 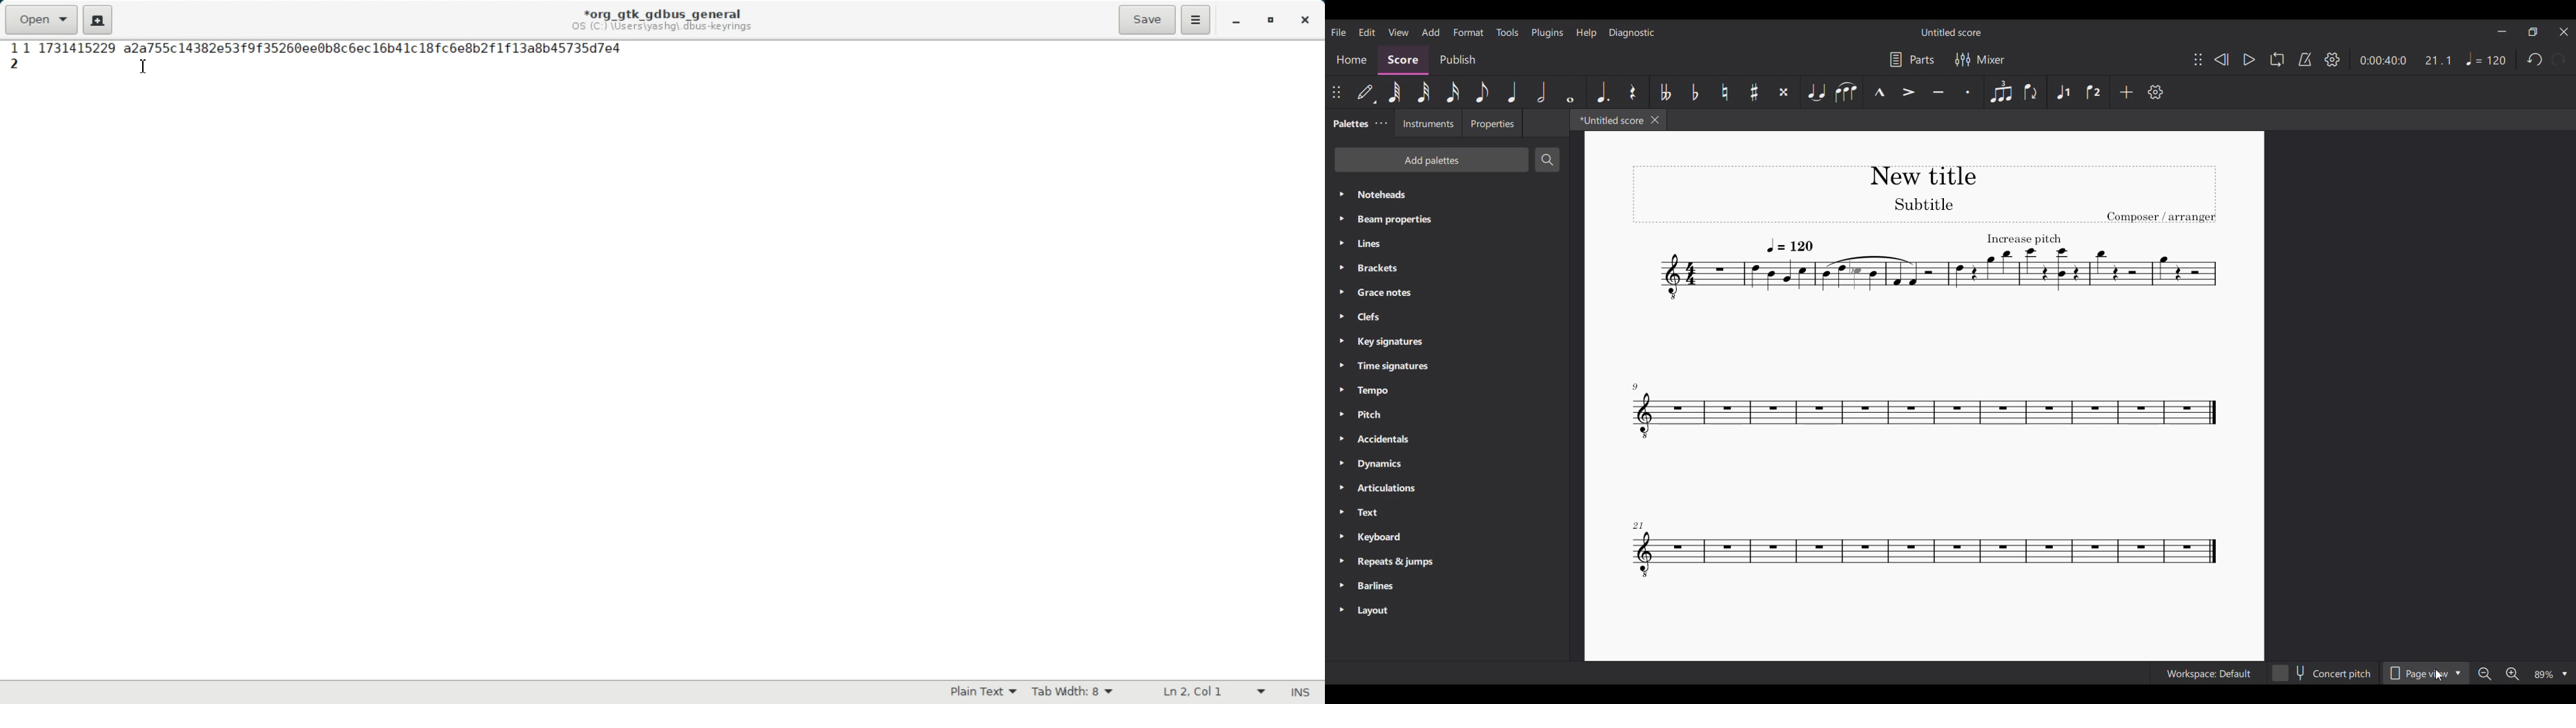 I want to click on Zoom in, so click(x=2512, y=674).